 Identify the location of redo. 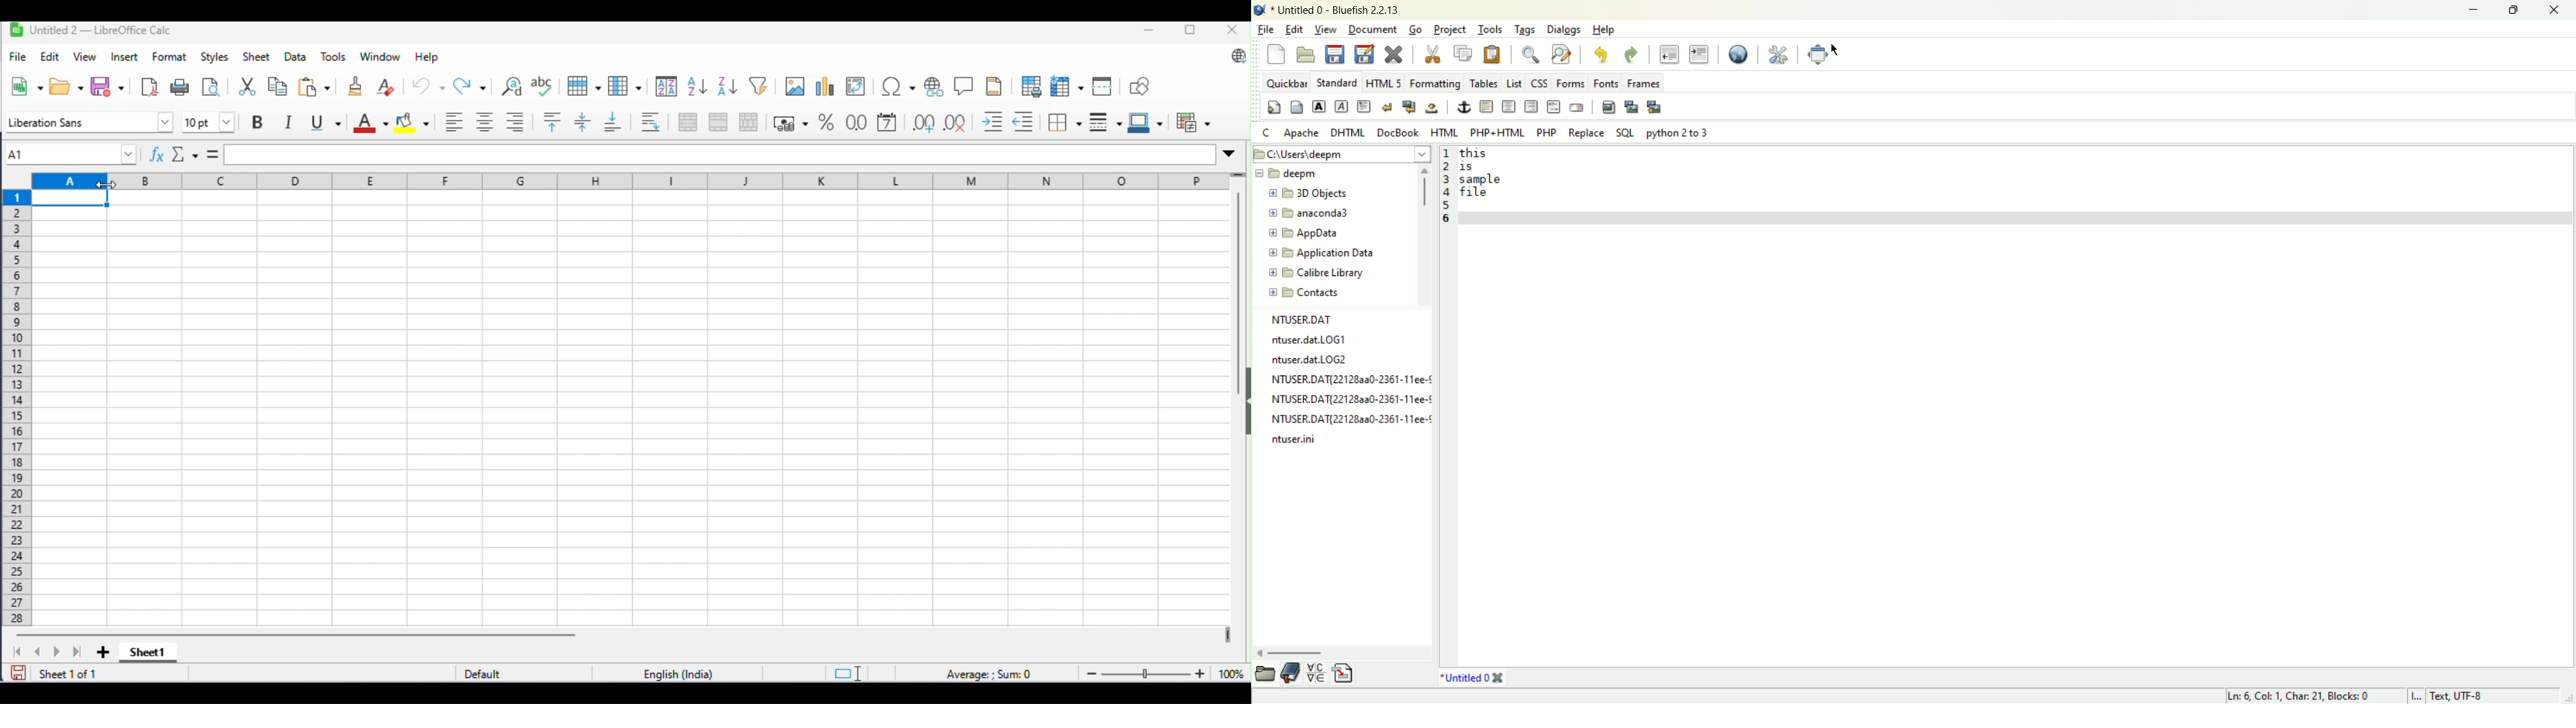
(472, 85).